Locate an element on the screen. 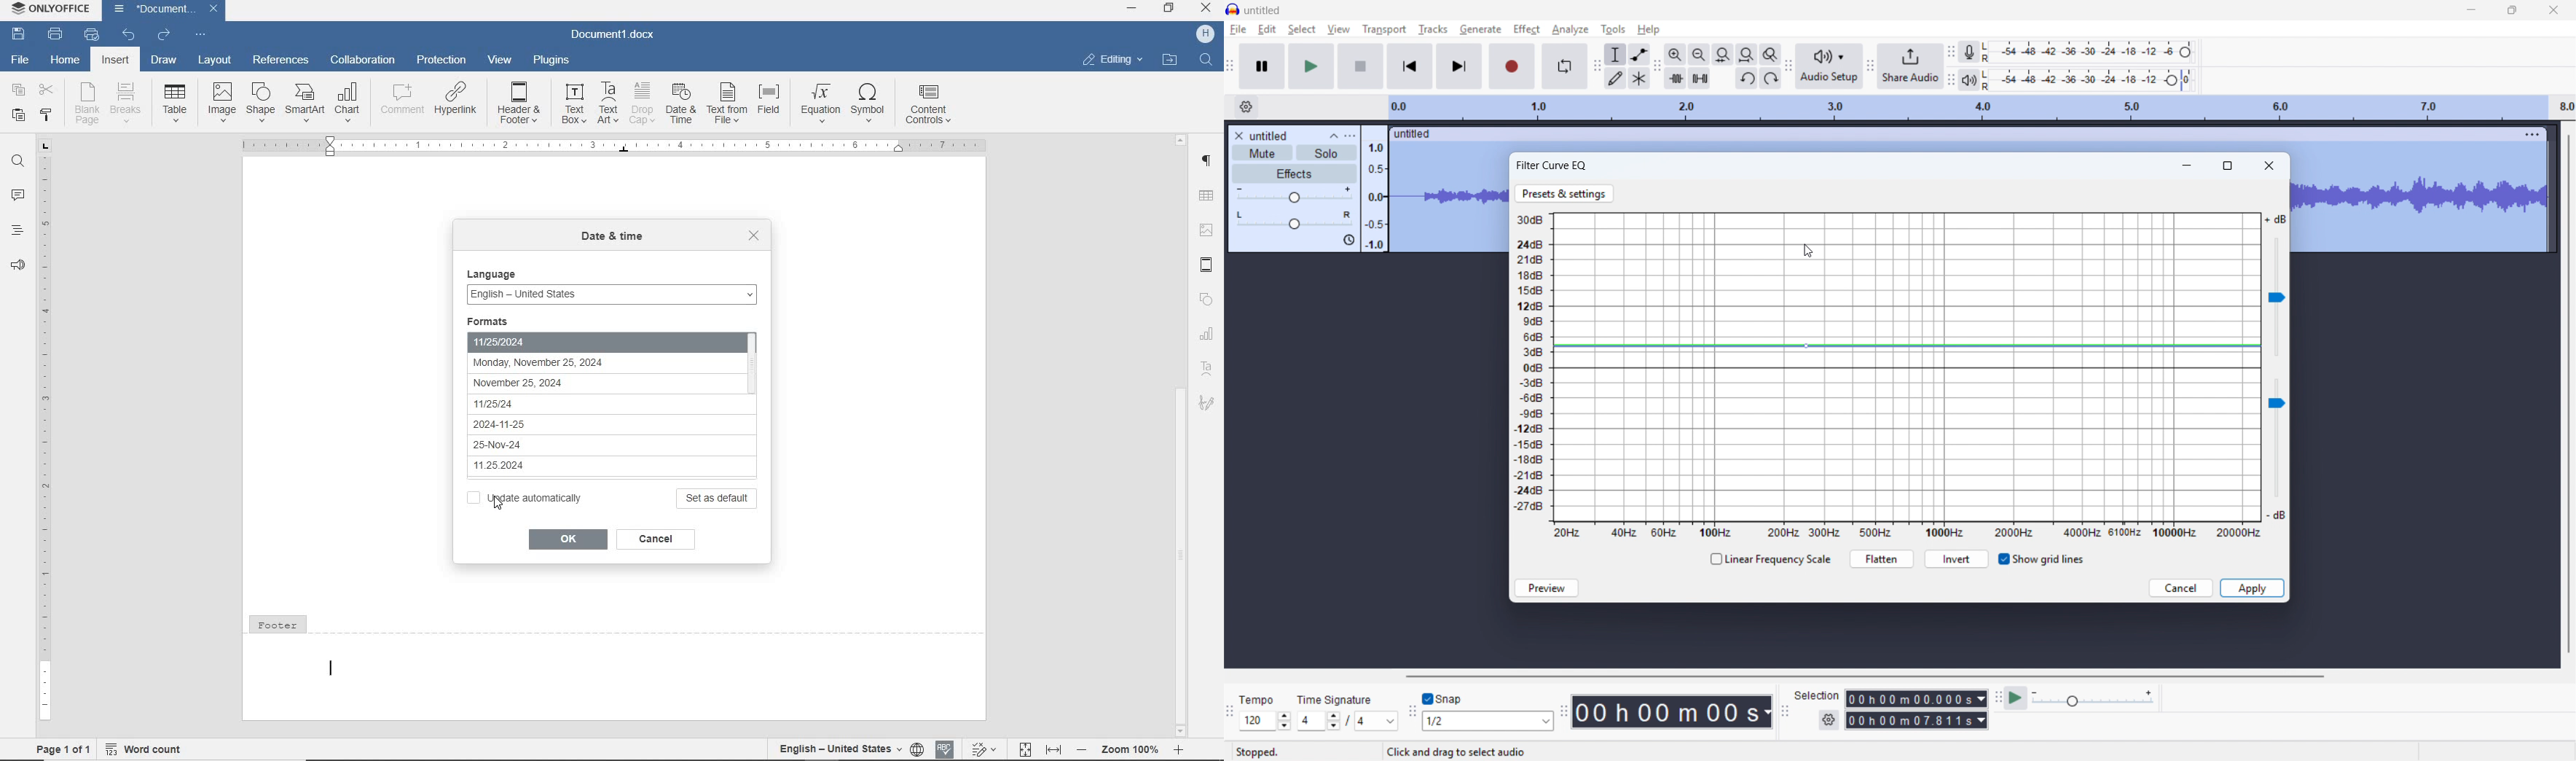 The width and height of the screenshot is (2576, 784). track control panel menu is located at coordinates (1350, 136).